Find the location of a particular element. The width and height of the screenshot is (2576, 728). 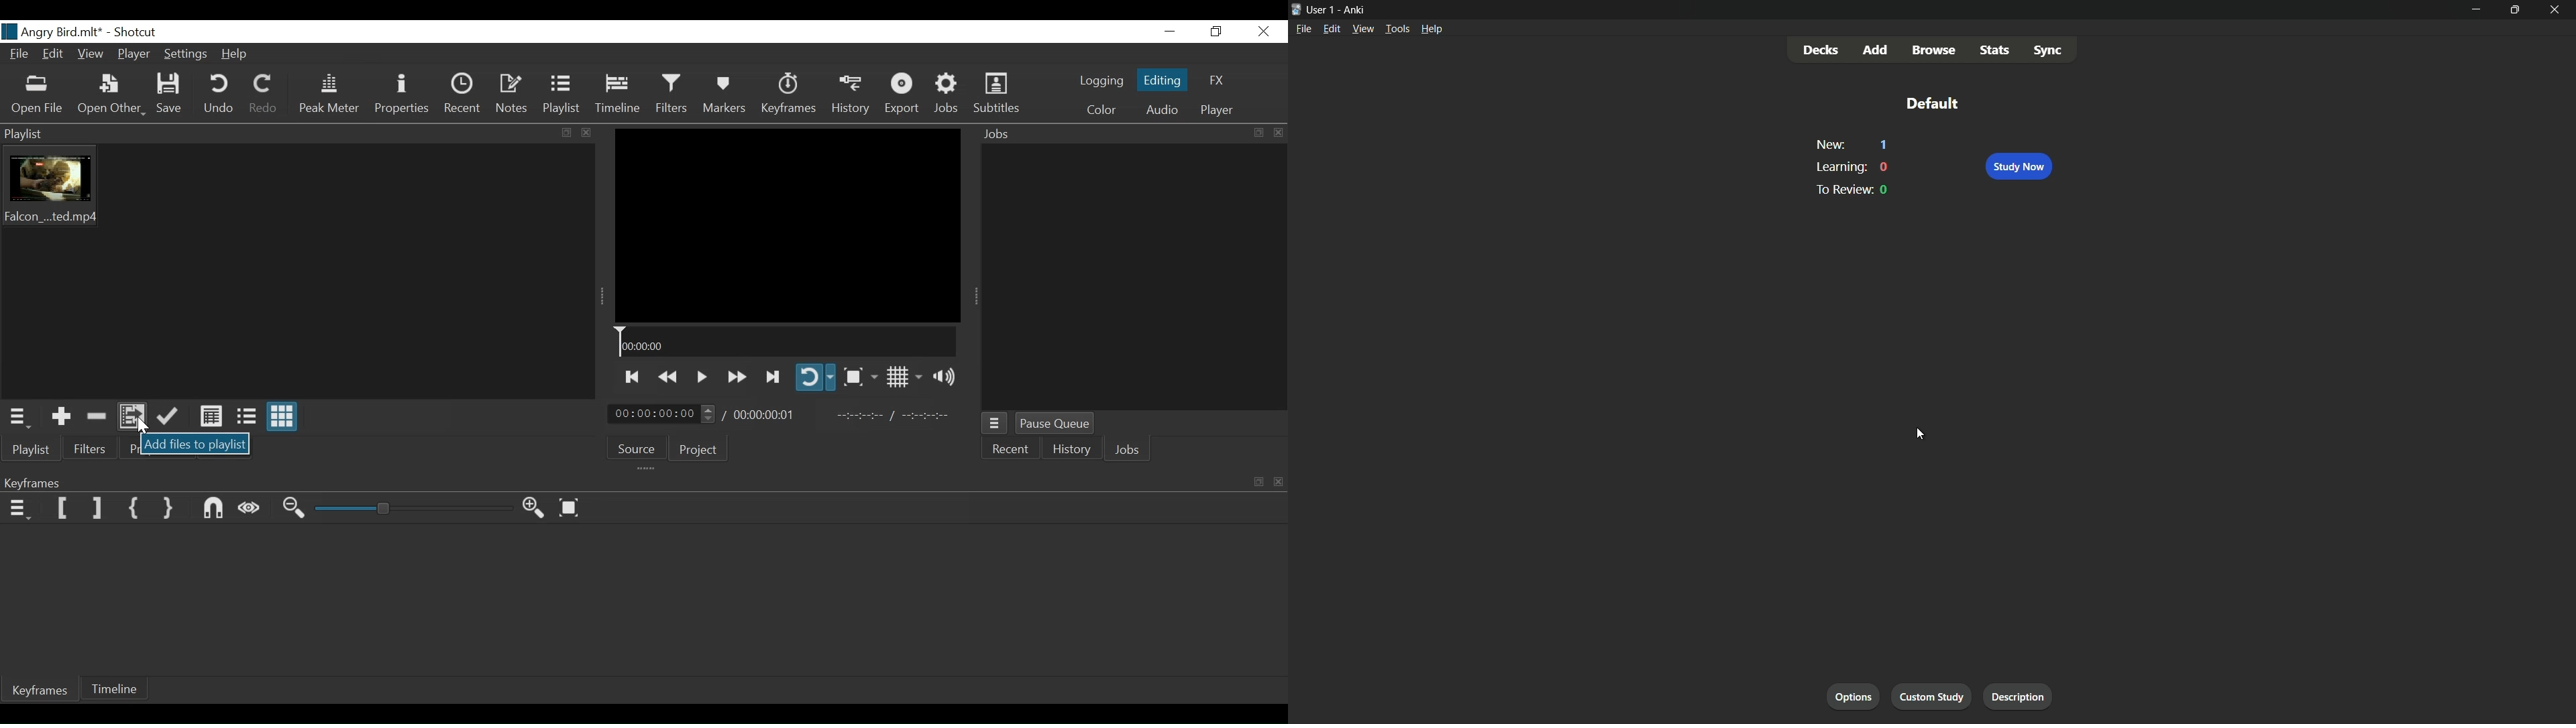

Help is located at coordinates (238, 55).